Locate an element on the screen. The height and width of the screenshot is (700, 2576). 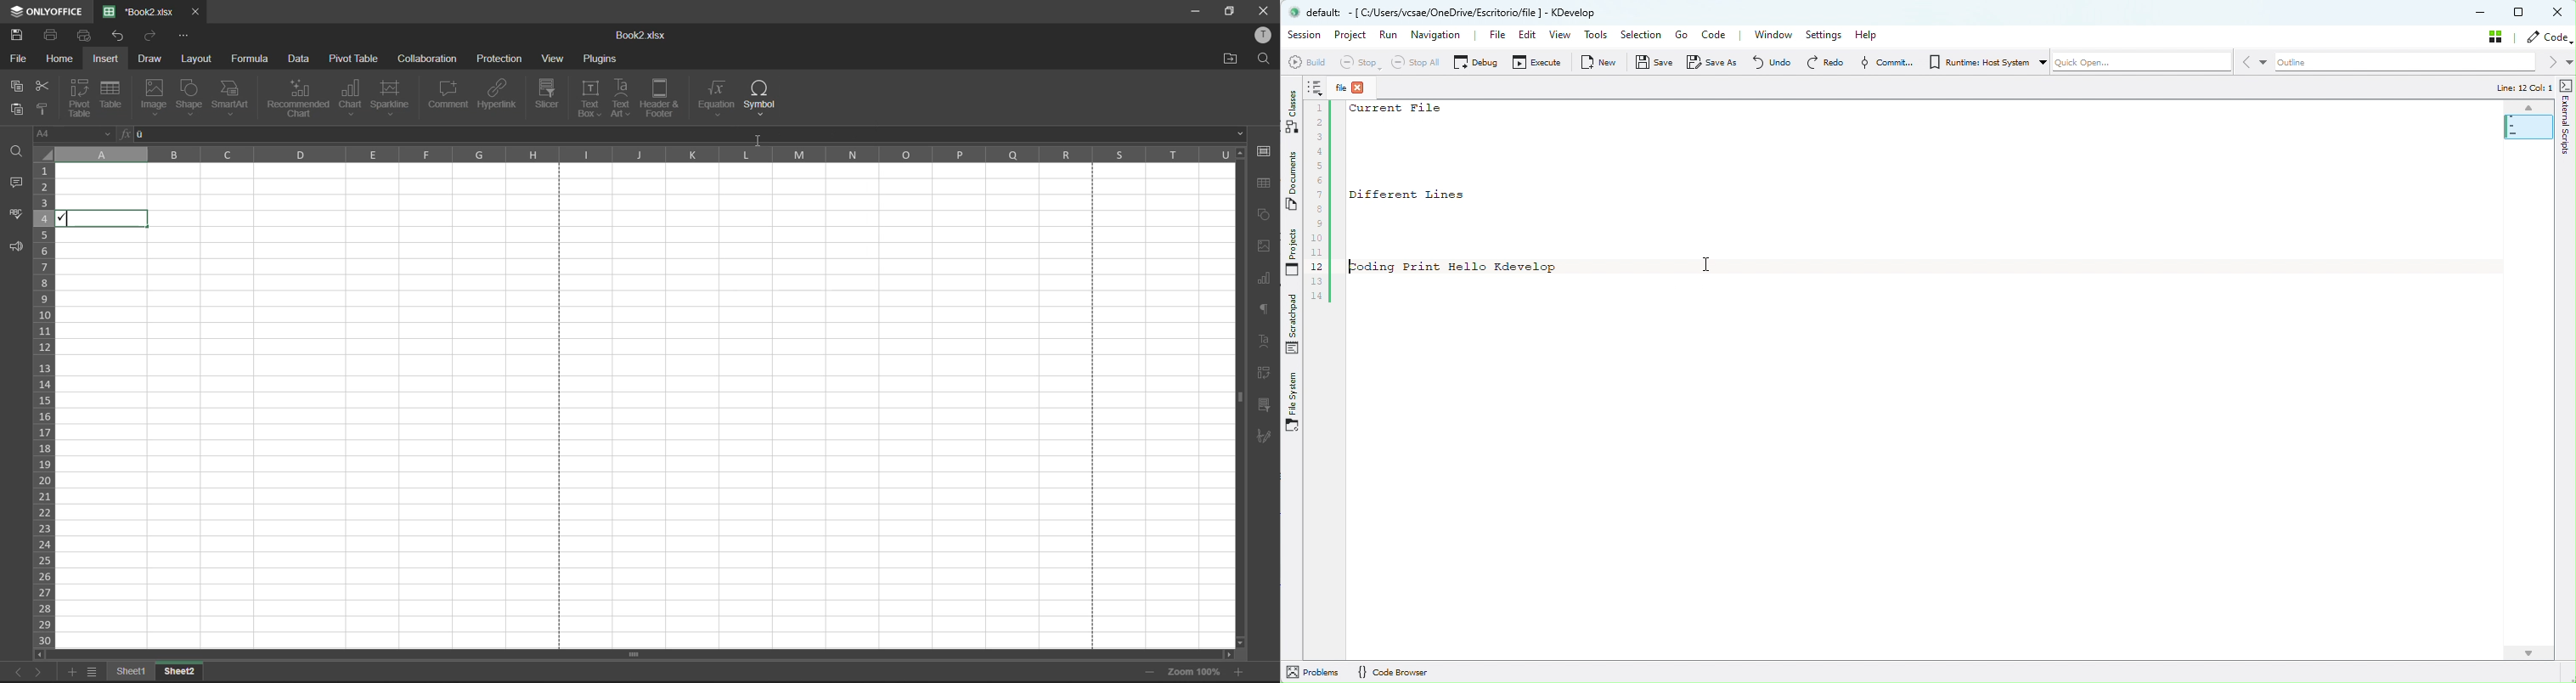
pivot table is located at coordinates (79, 97).